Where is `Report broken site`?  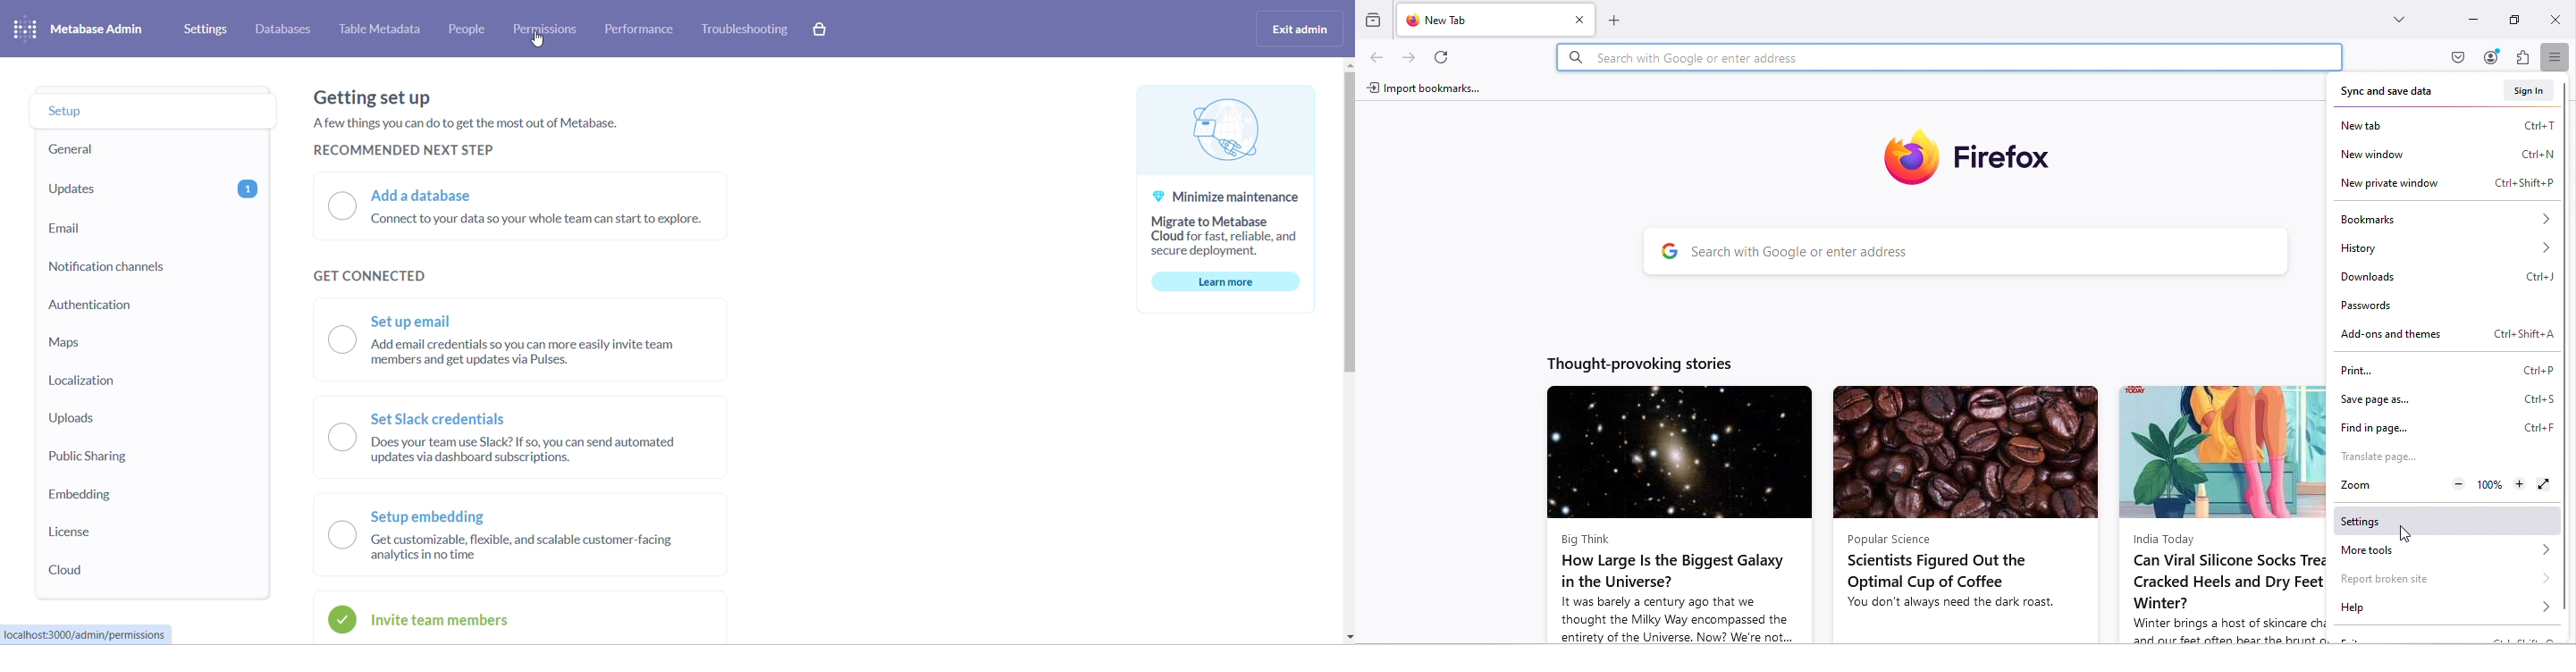 Report broken site is located at coordinates (2441, 576).